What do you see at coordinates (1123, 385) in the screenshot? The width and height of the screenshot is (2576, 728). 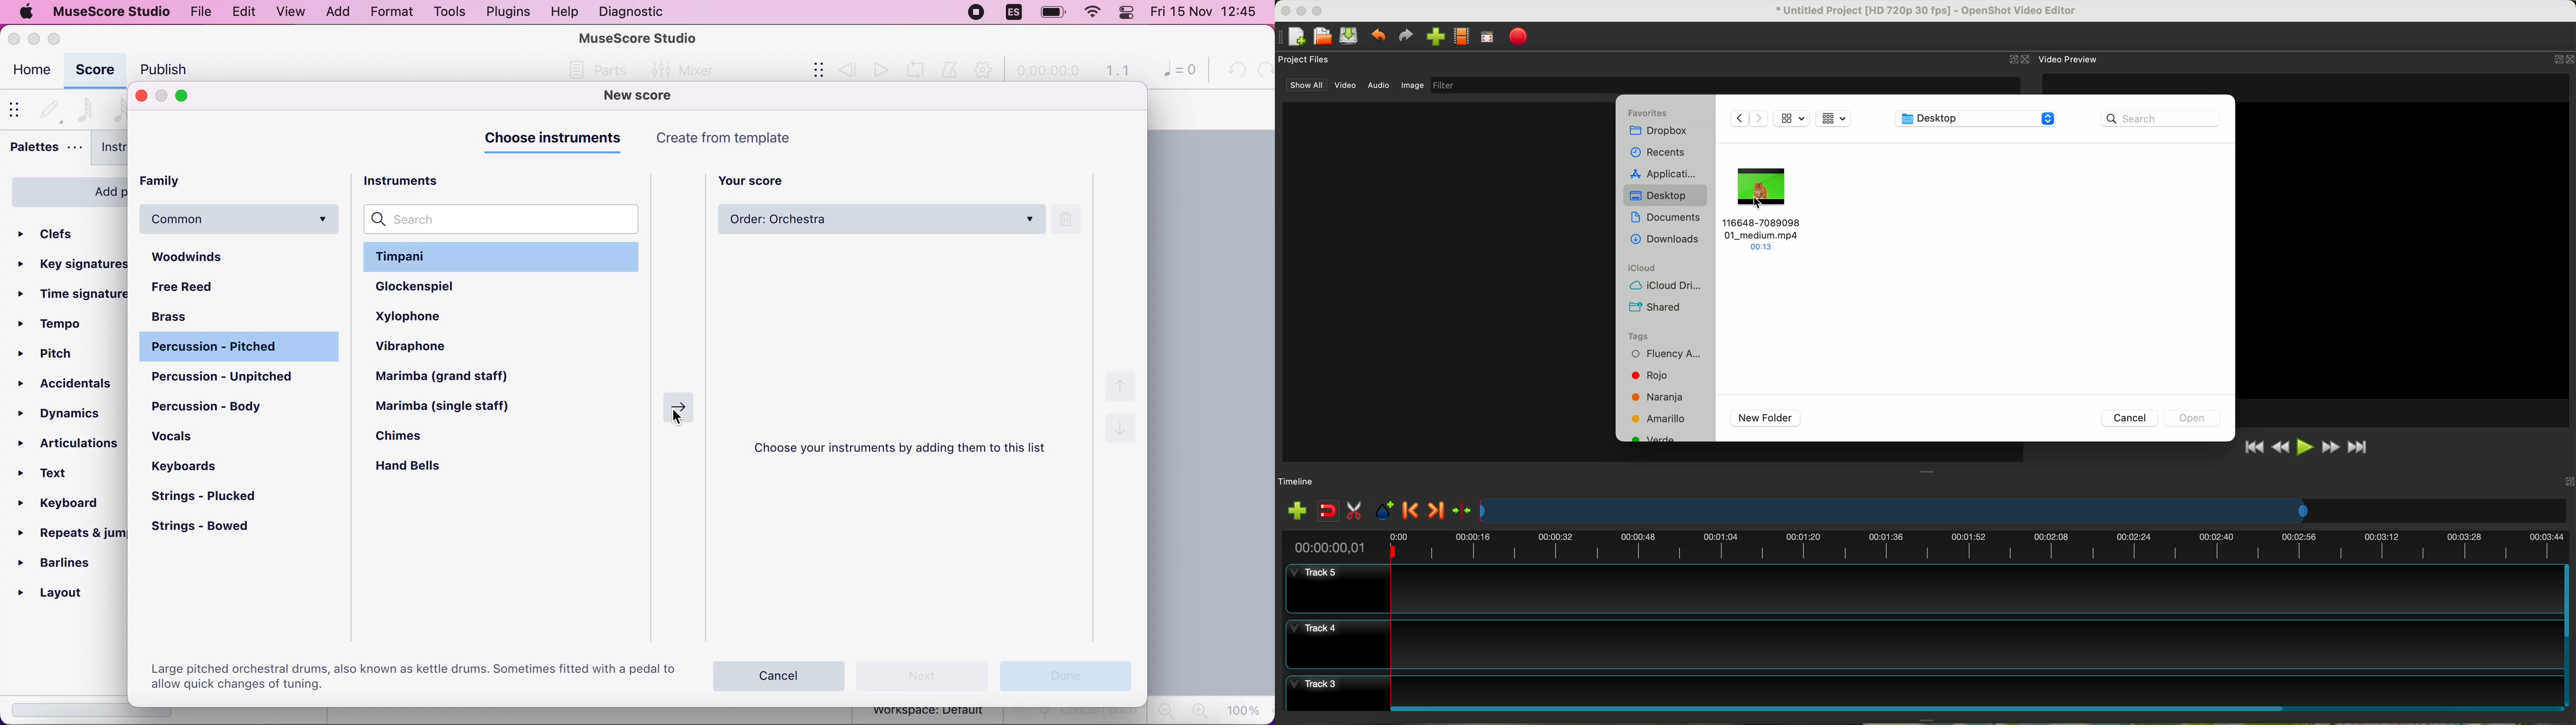 I see `up` at bounding box center [1123, 385].